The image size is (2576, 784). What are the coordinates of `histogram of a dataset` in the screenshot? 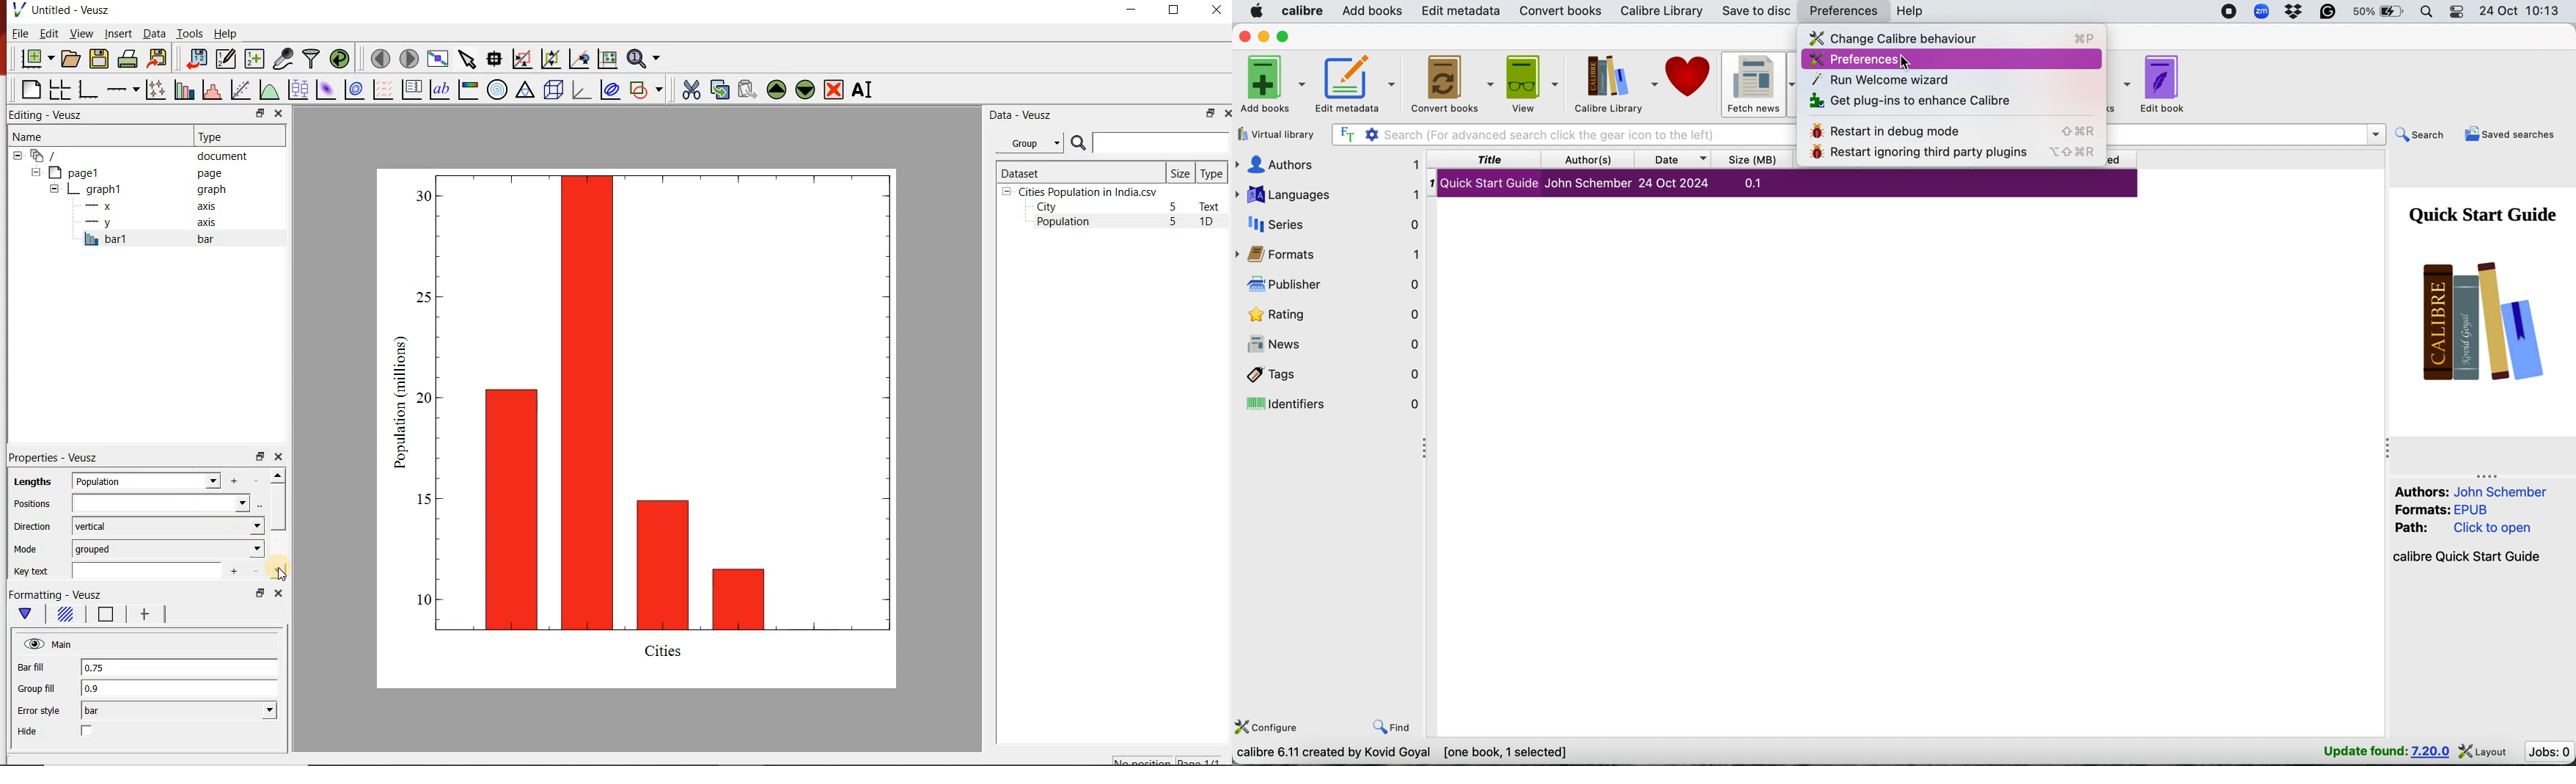 It's located at (210, 90).